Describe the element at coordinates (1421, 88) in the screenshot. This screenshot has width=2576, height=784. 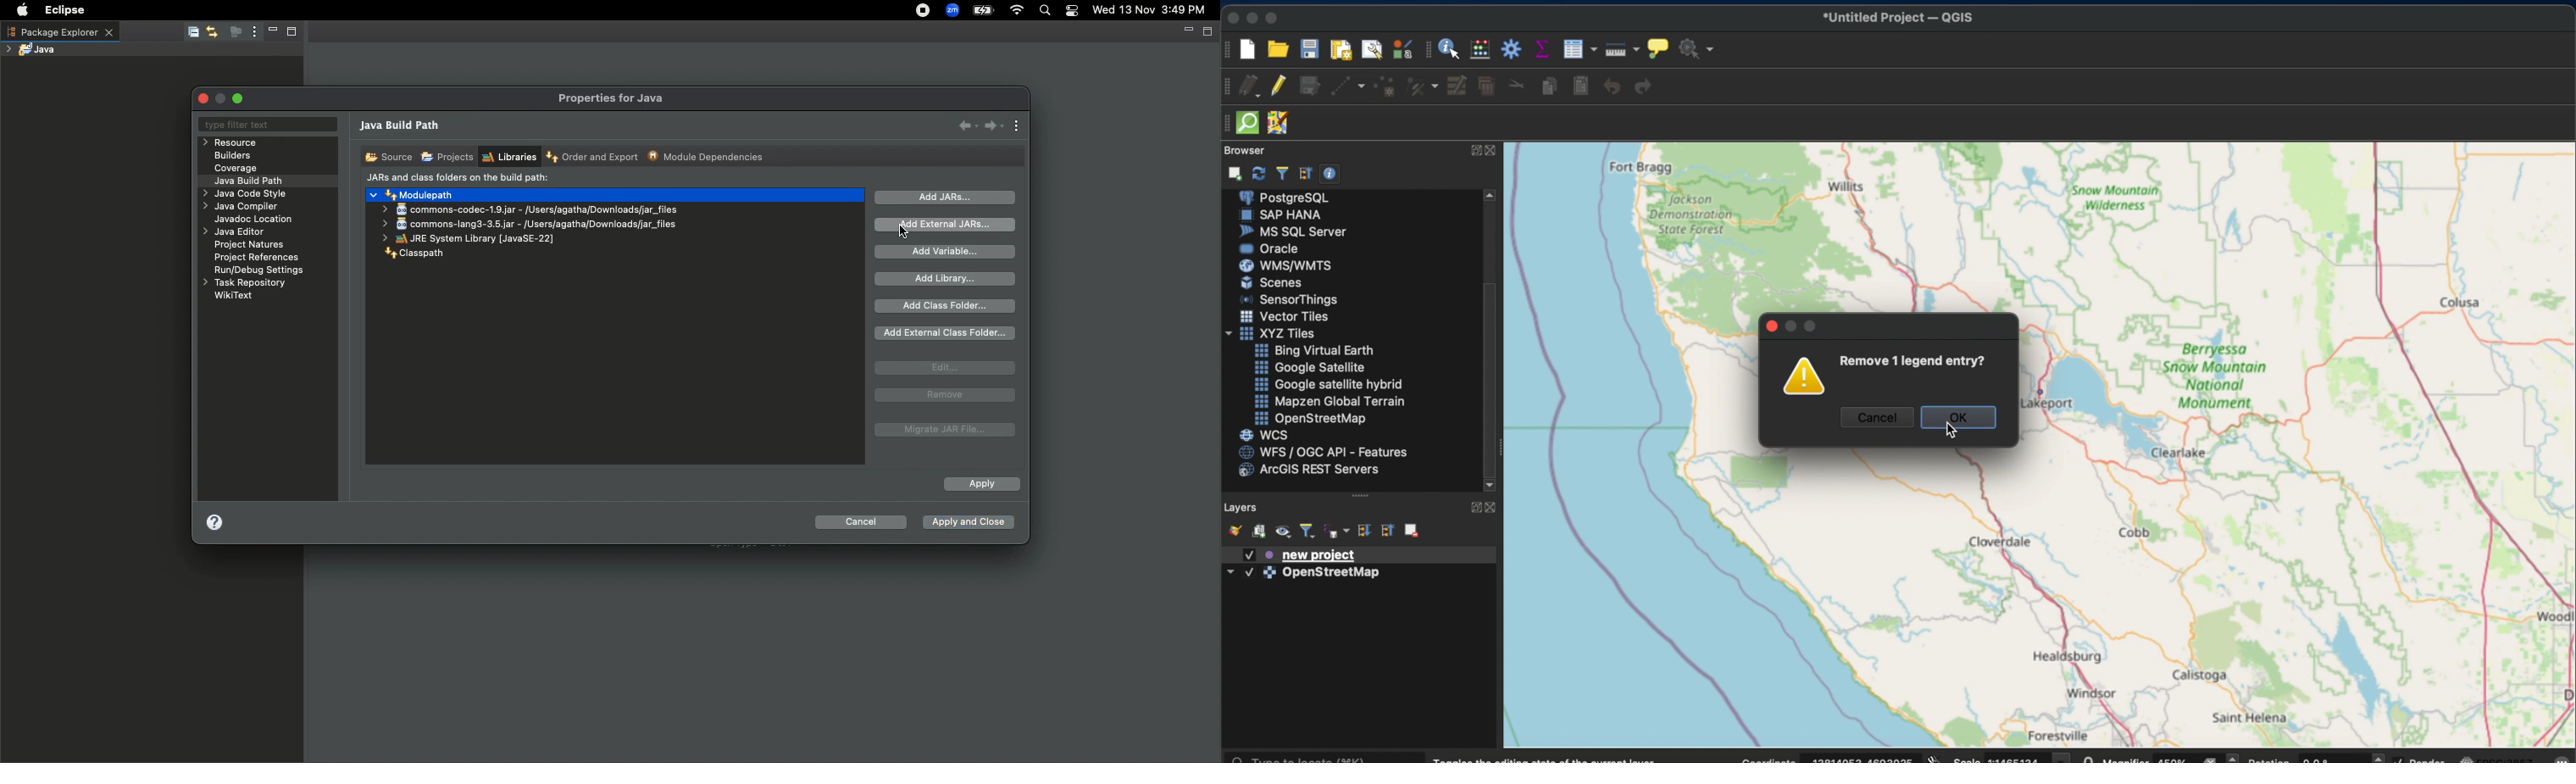
I see `vertex tool` at that location.